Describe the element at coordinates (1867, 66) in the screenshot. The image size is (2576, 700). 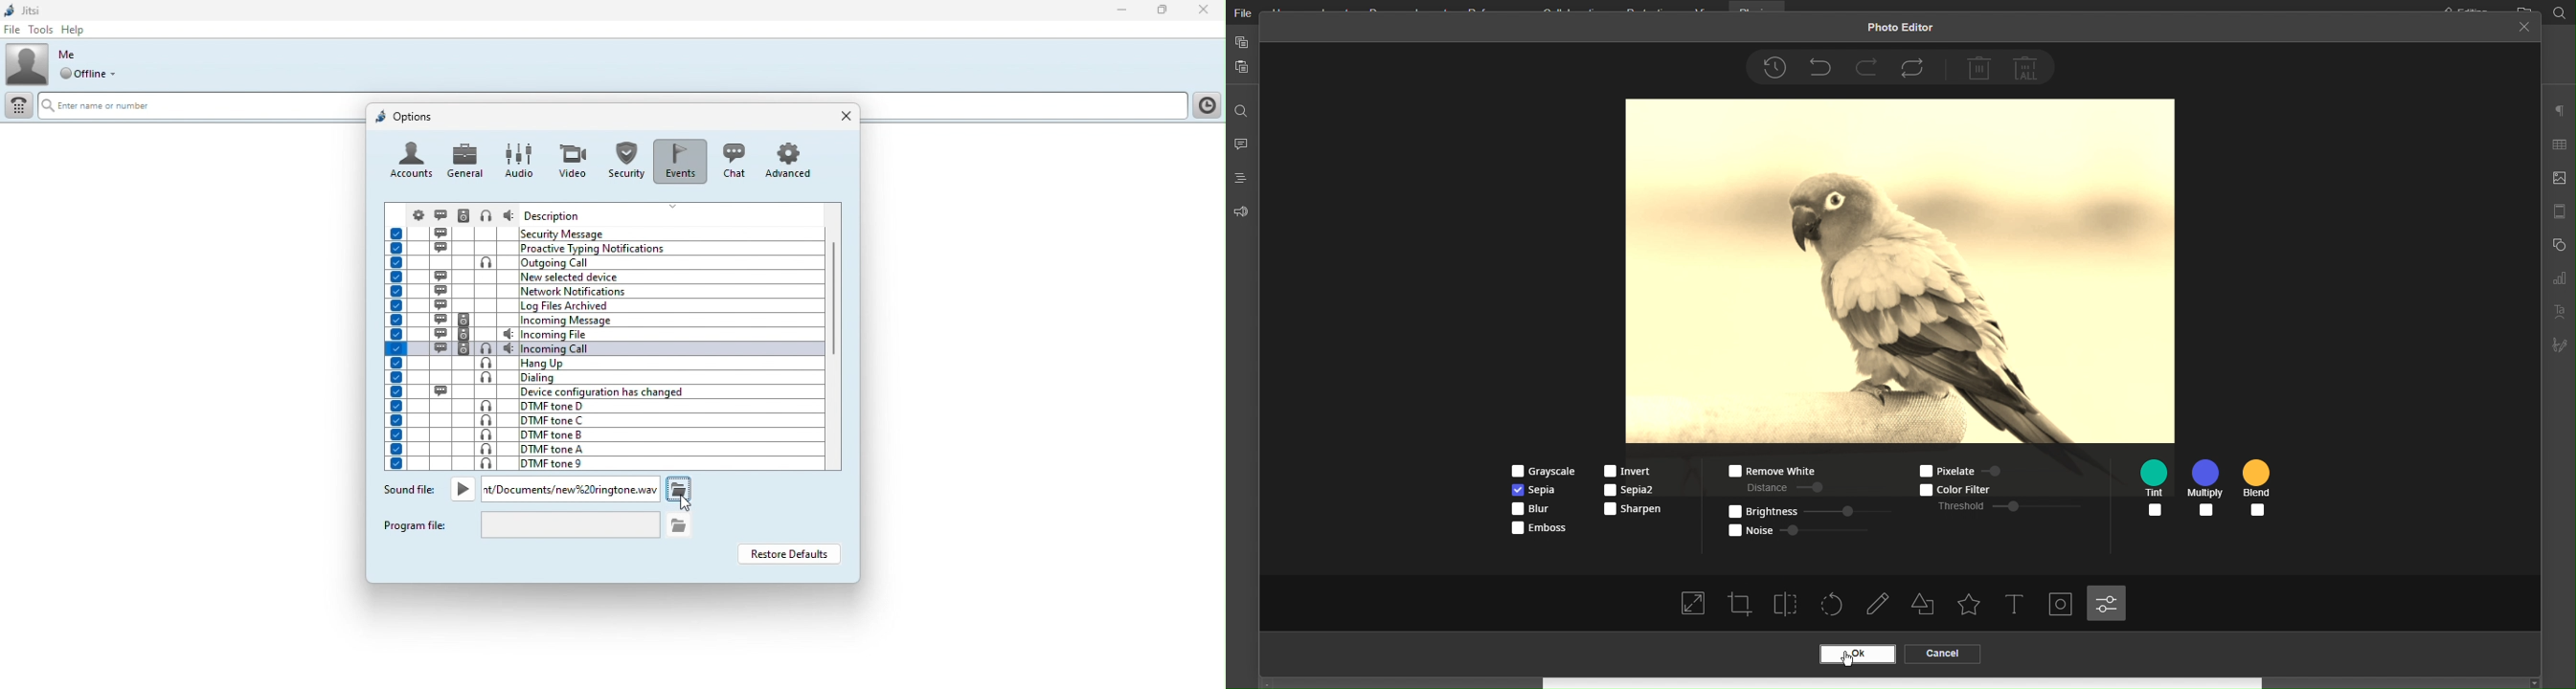
I see `Redo` at that location.